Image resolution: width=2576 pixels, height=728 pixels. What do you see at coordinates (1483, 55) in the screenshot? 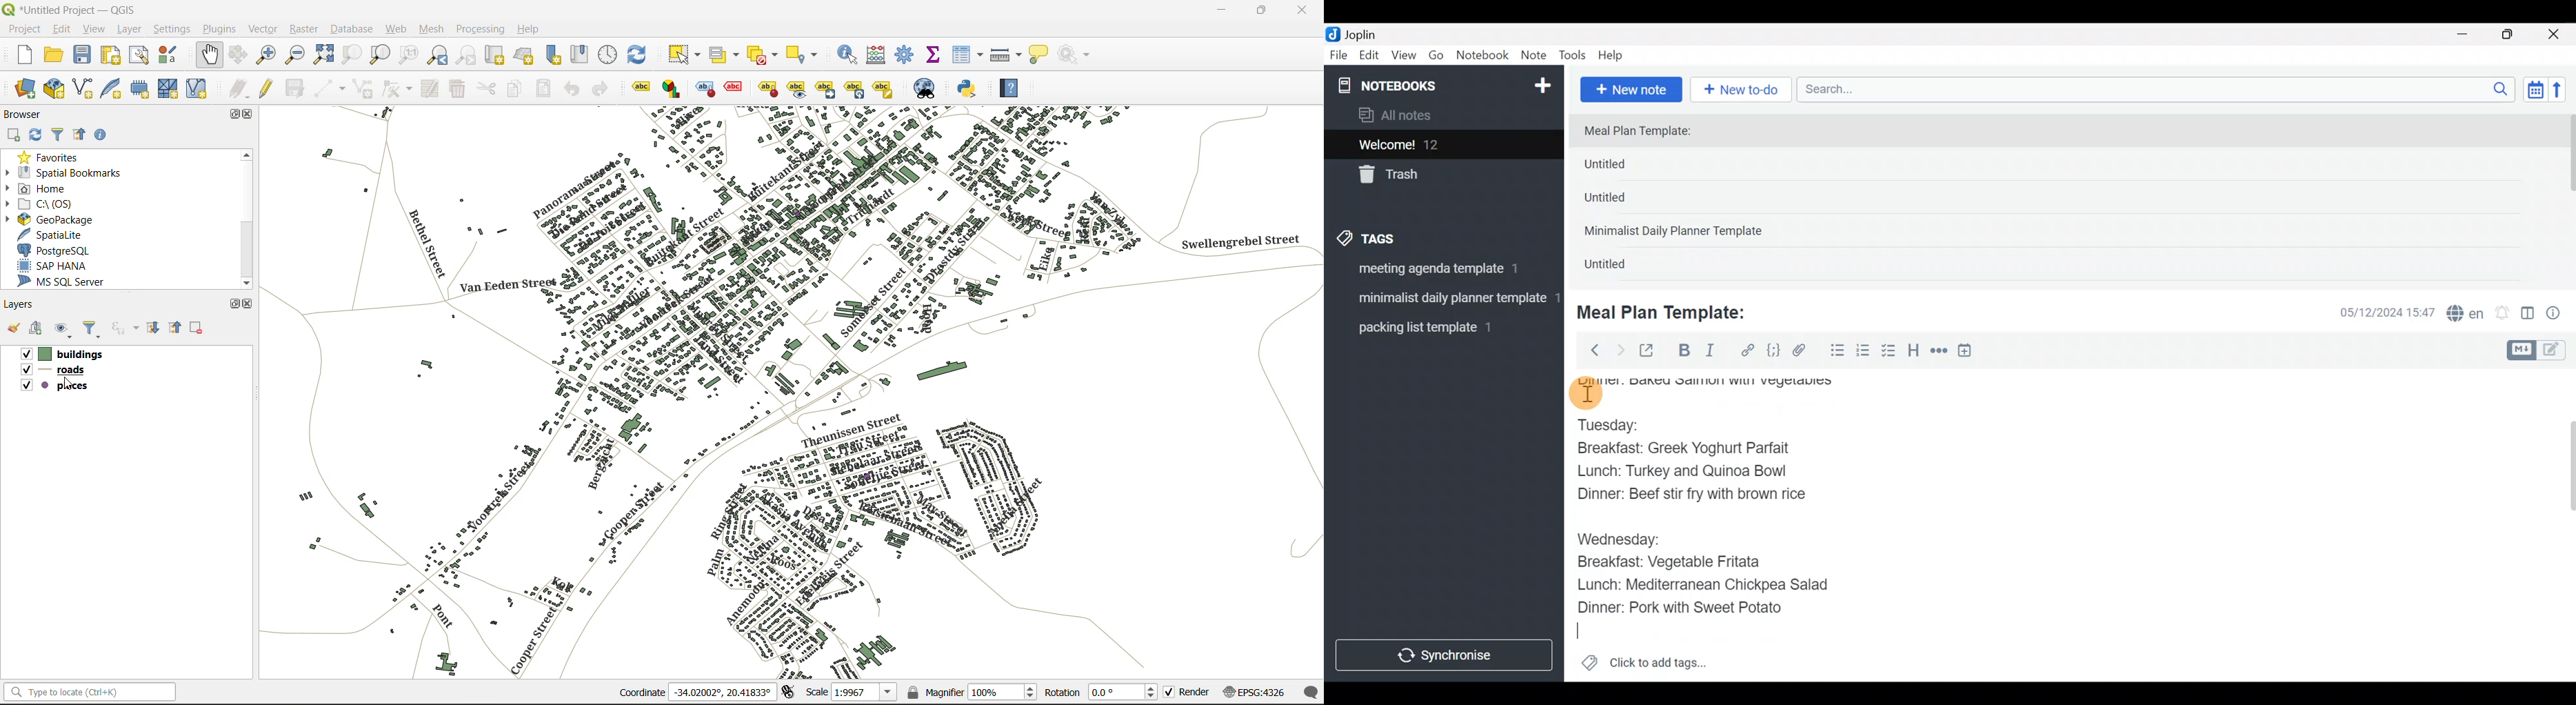
I see `Notebook` at bounding box center [1483, 55].